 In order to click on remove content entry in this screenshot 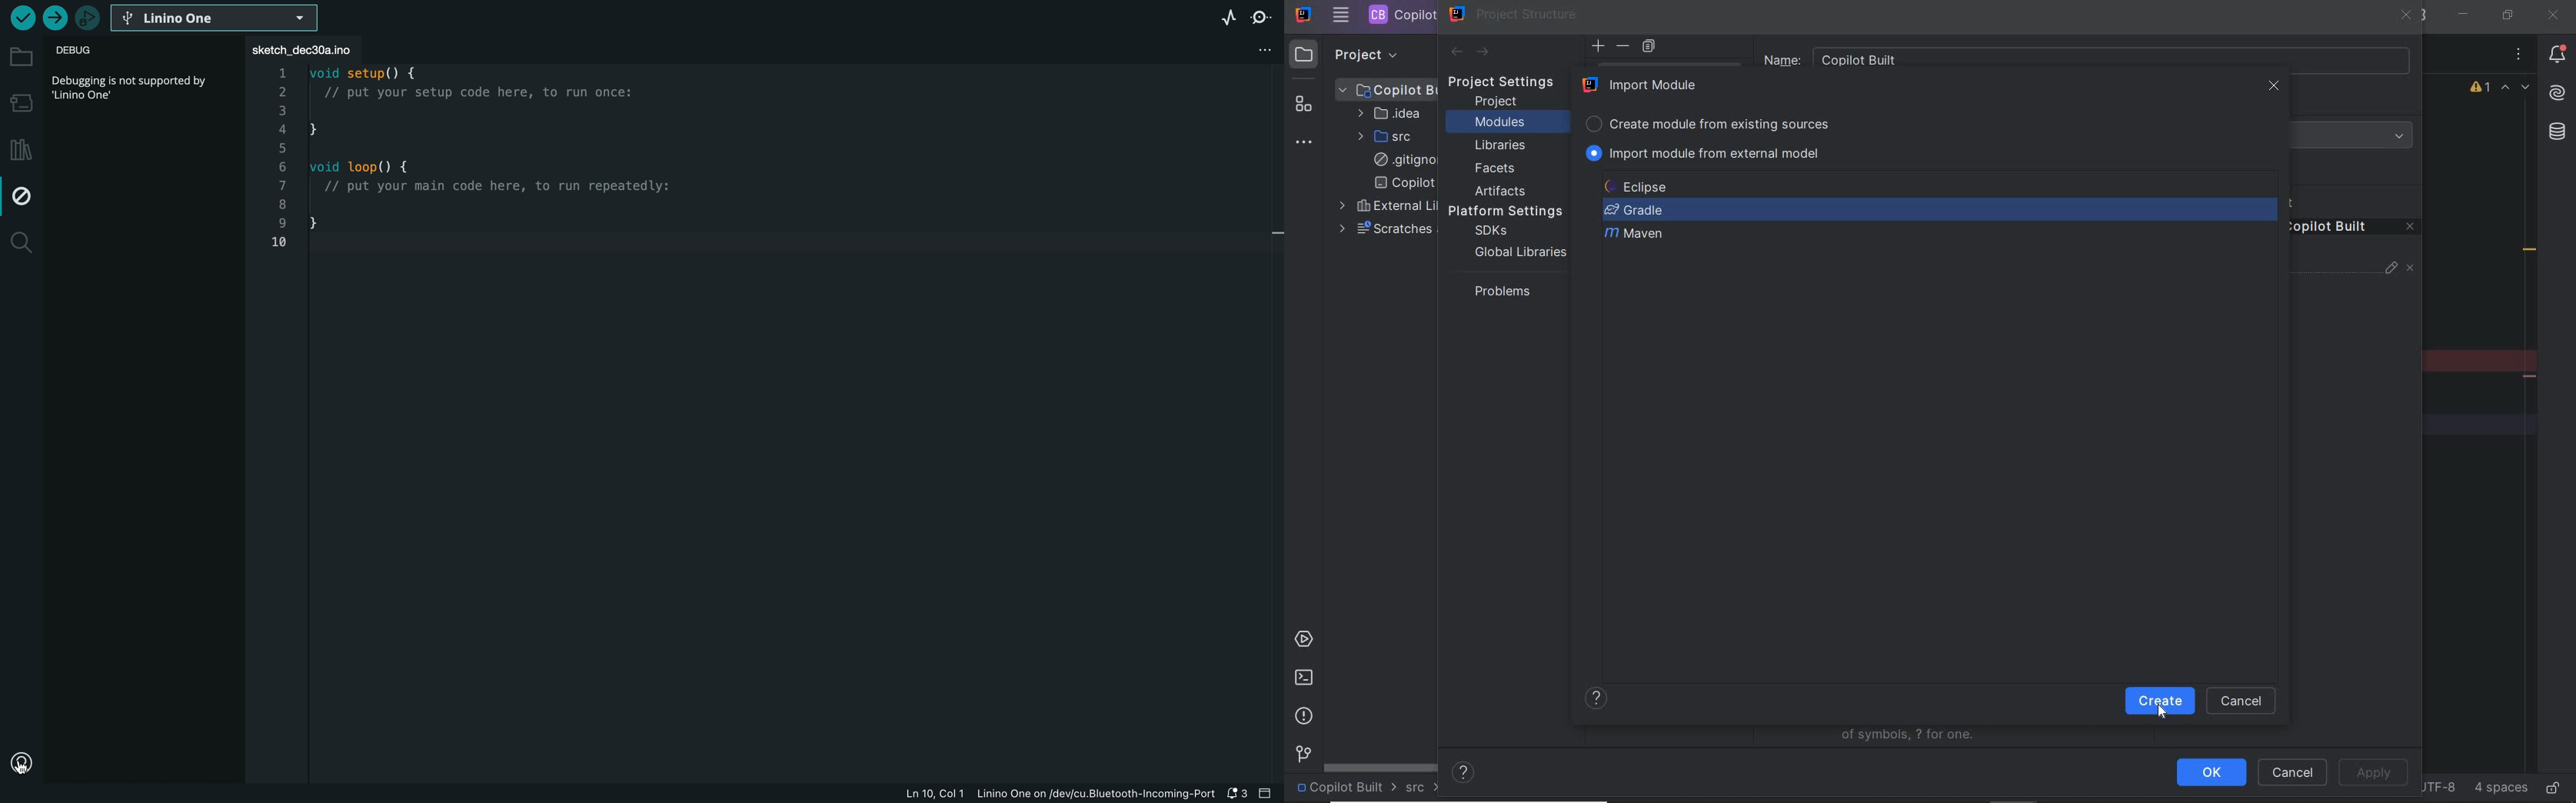, I will do `click(2355, 229)`.